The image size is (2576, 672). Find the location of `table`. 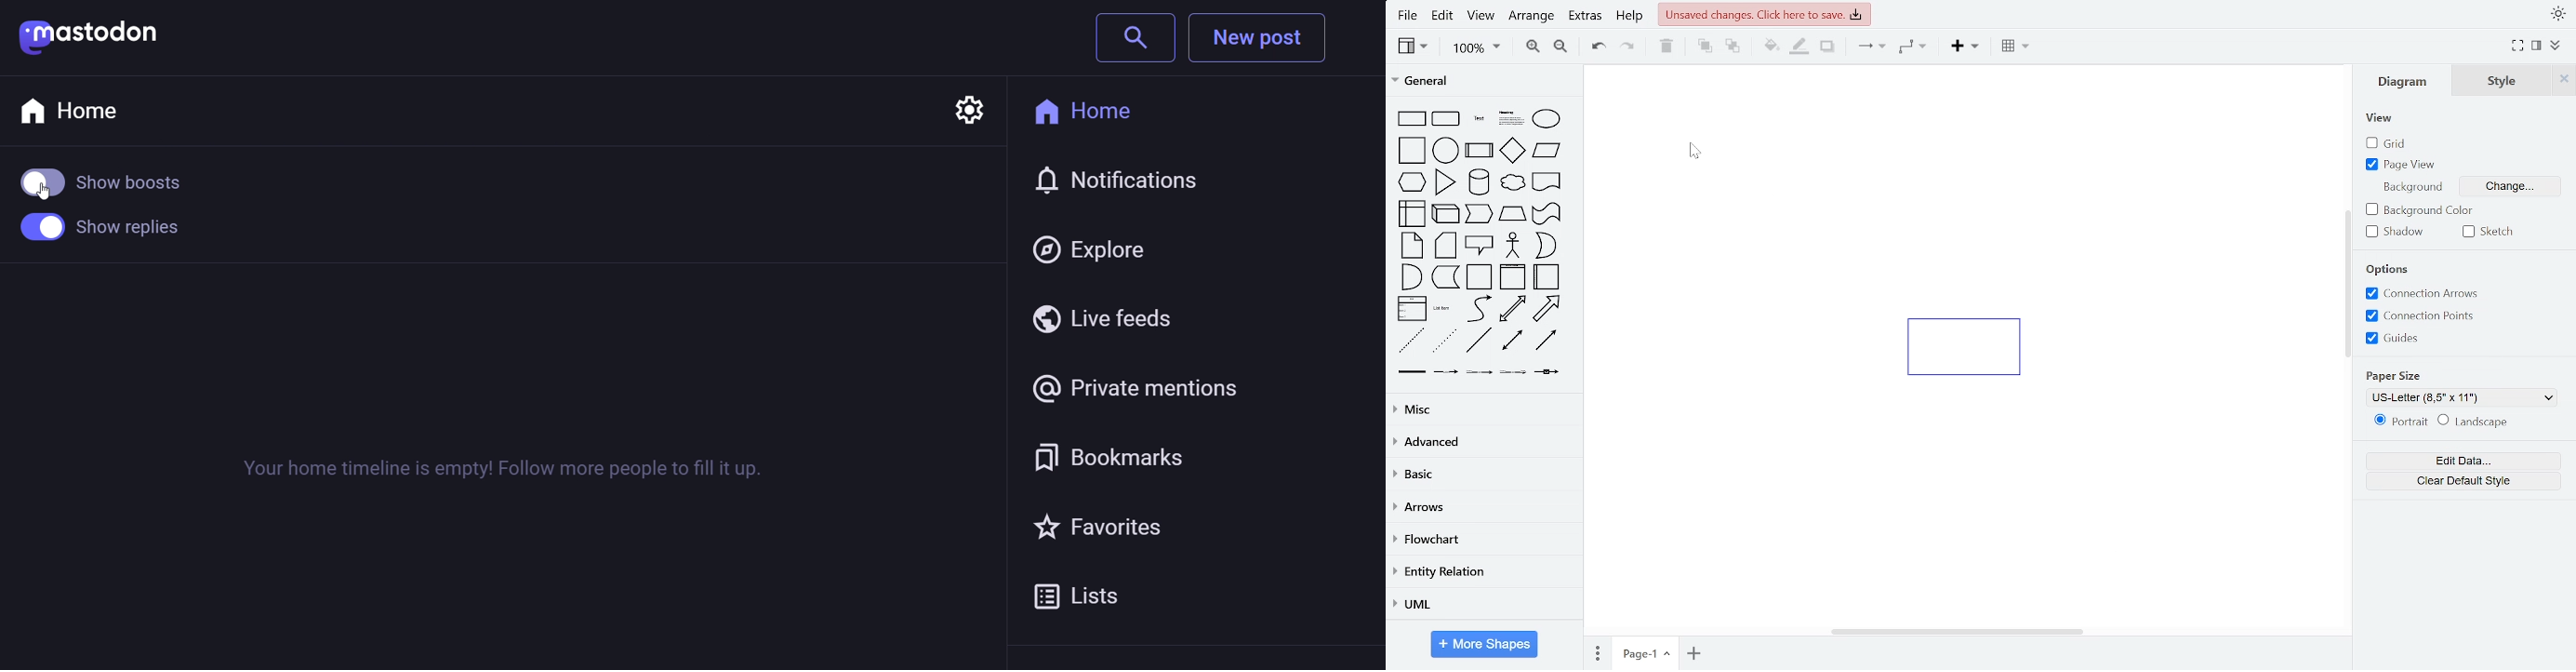

table is located at coordinates (2018, 47).